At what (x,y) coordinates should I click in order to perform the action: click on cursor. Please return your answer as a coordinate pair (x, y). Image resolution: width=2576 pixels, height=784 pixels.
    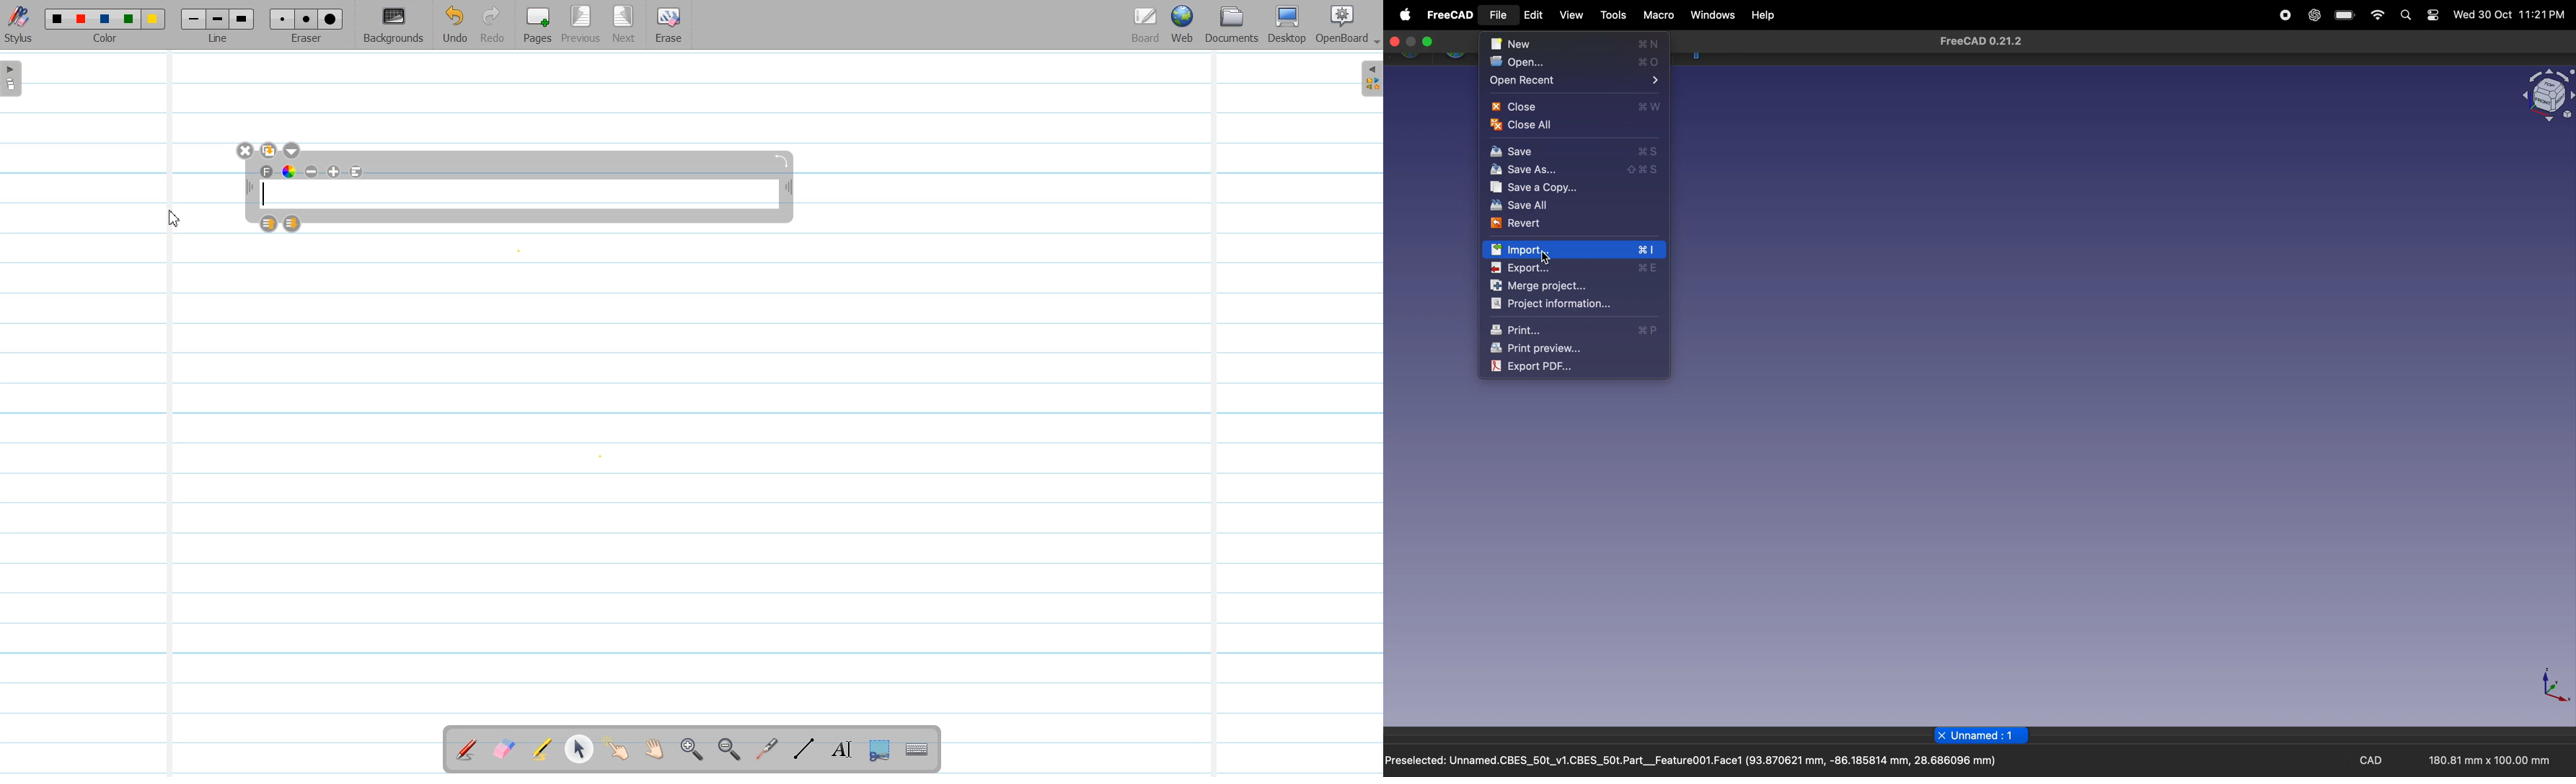
    Looking at the image, I should click on (1549, 259).